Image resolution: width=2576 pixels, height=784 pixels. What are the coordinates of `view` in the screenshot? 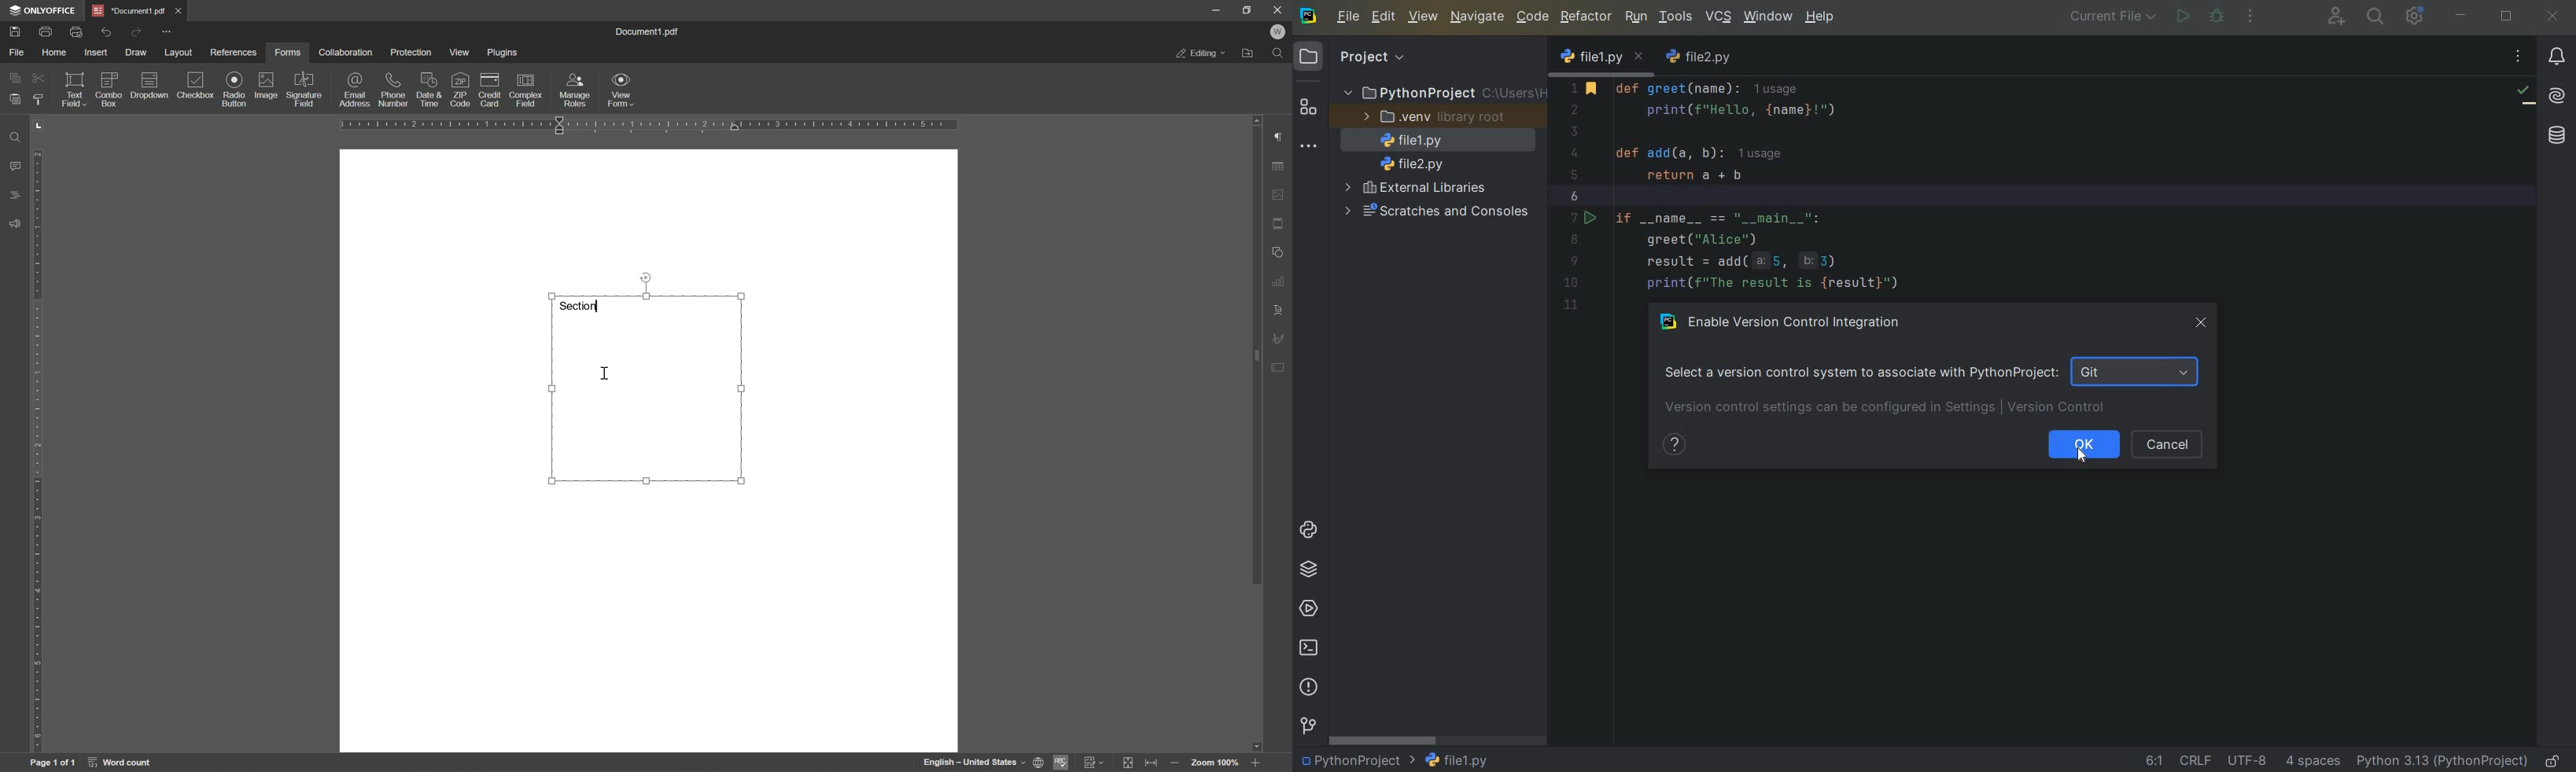 It's located at (463, 52).